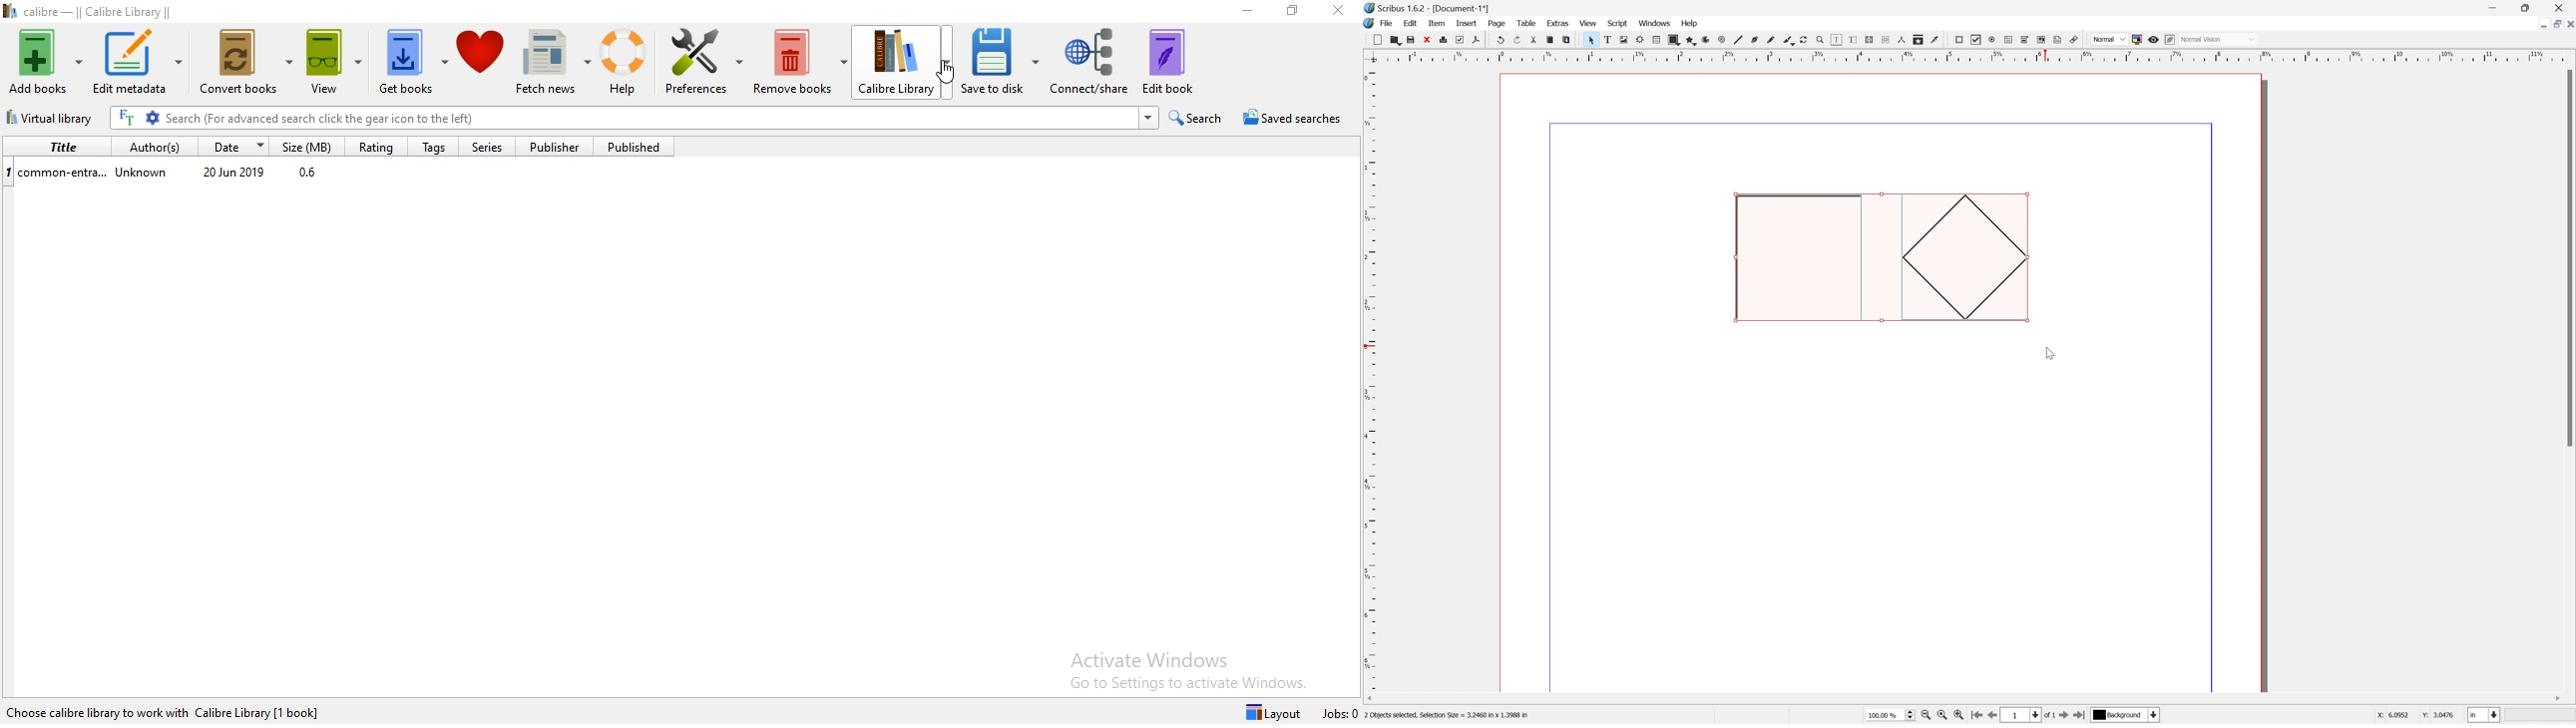  What do you see at coordinates (1549, 39) in the screenshot?
I see `copy` at bounding box center [1549, 39].